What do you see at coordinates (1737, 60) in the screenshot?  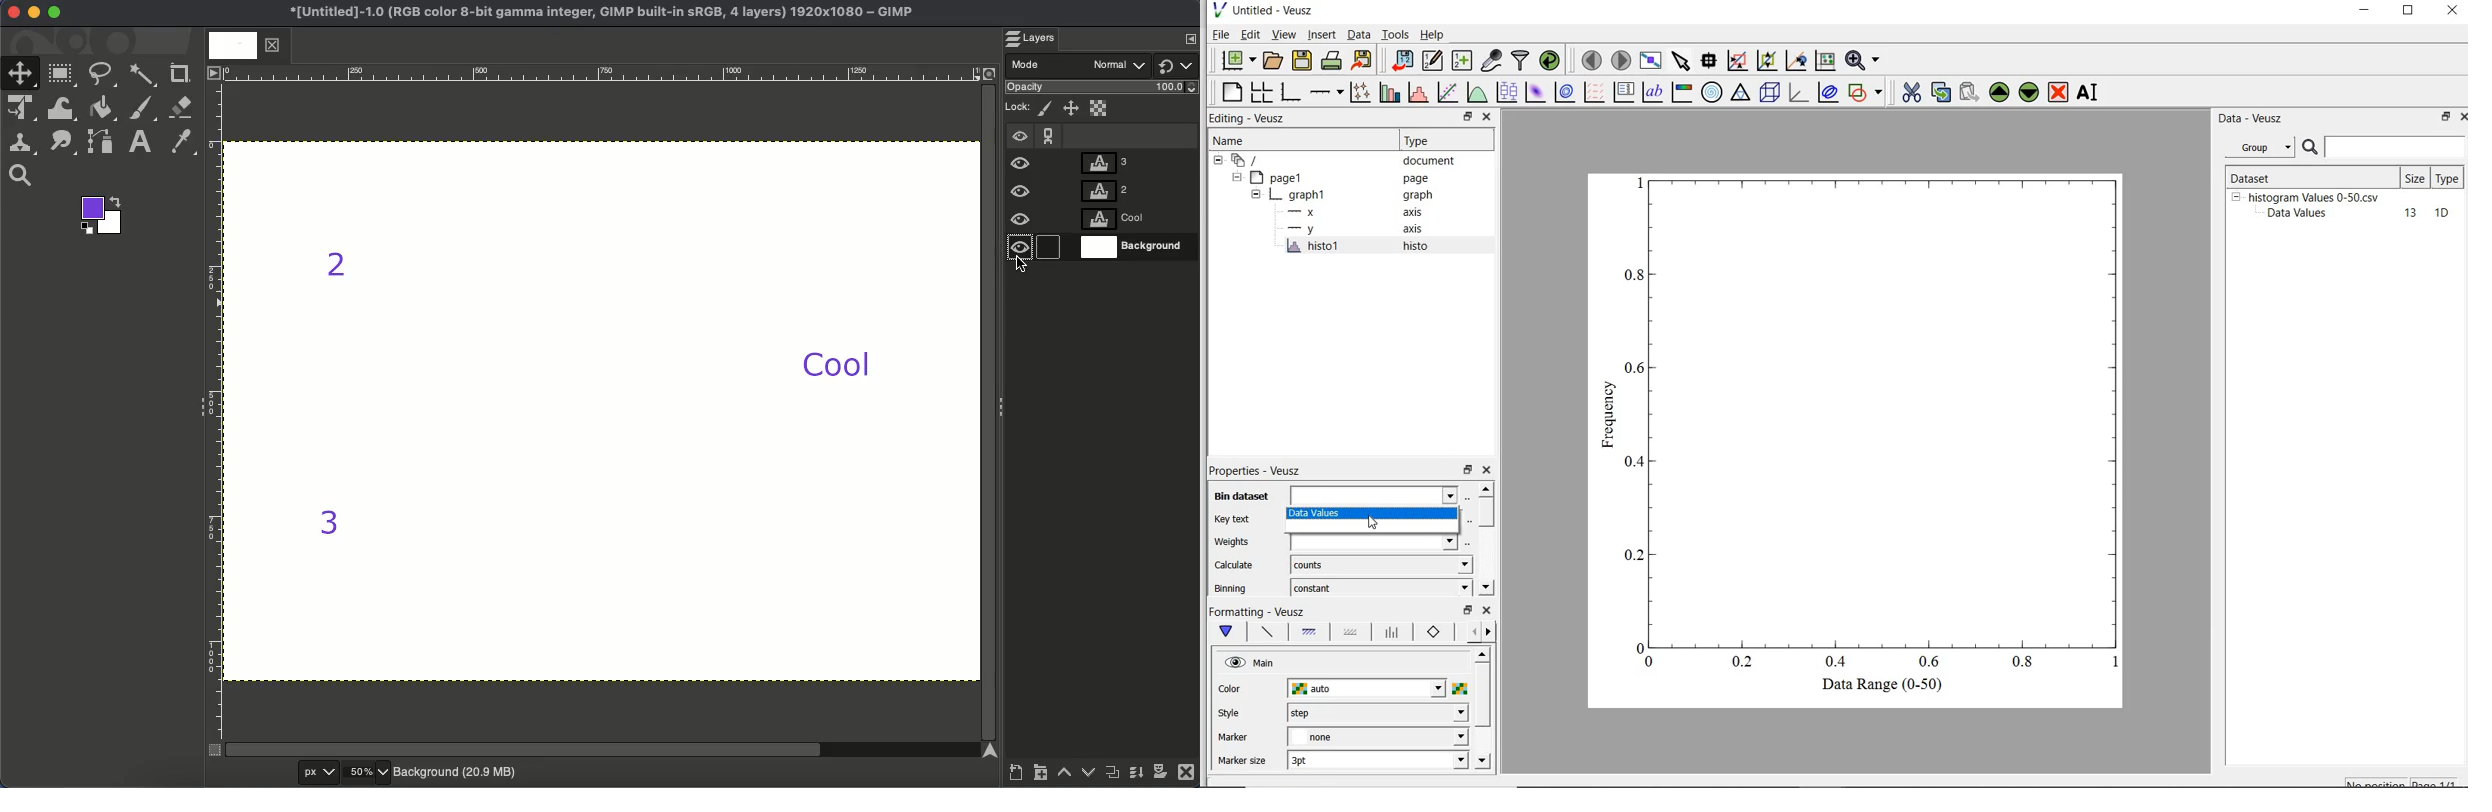 I see `click to reset graph axes` at bounding box center [1737, 60].